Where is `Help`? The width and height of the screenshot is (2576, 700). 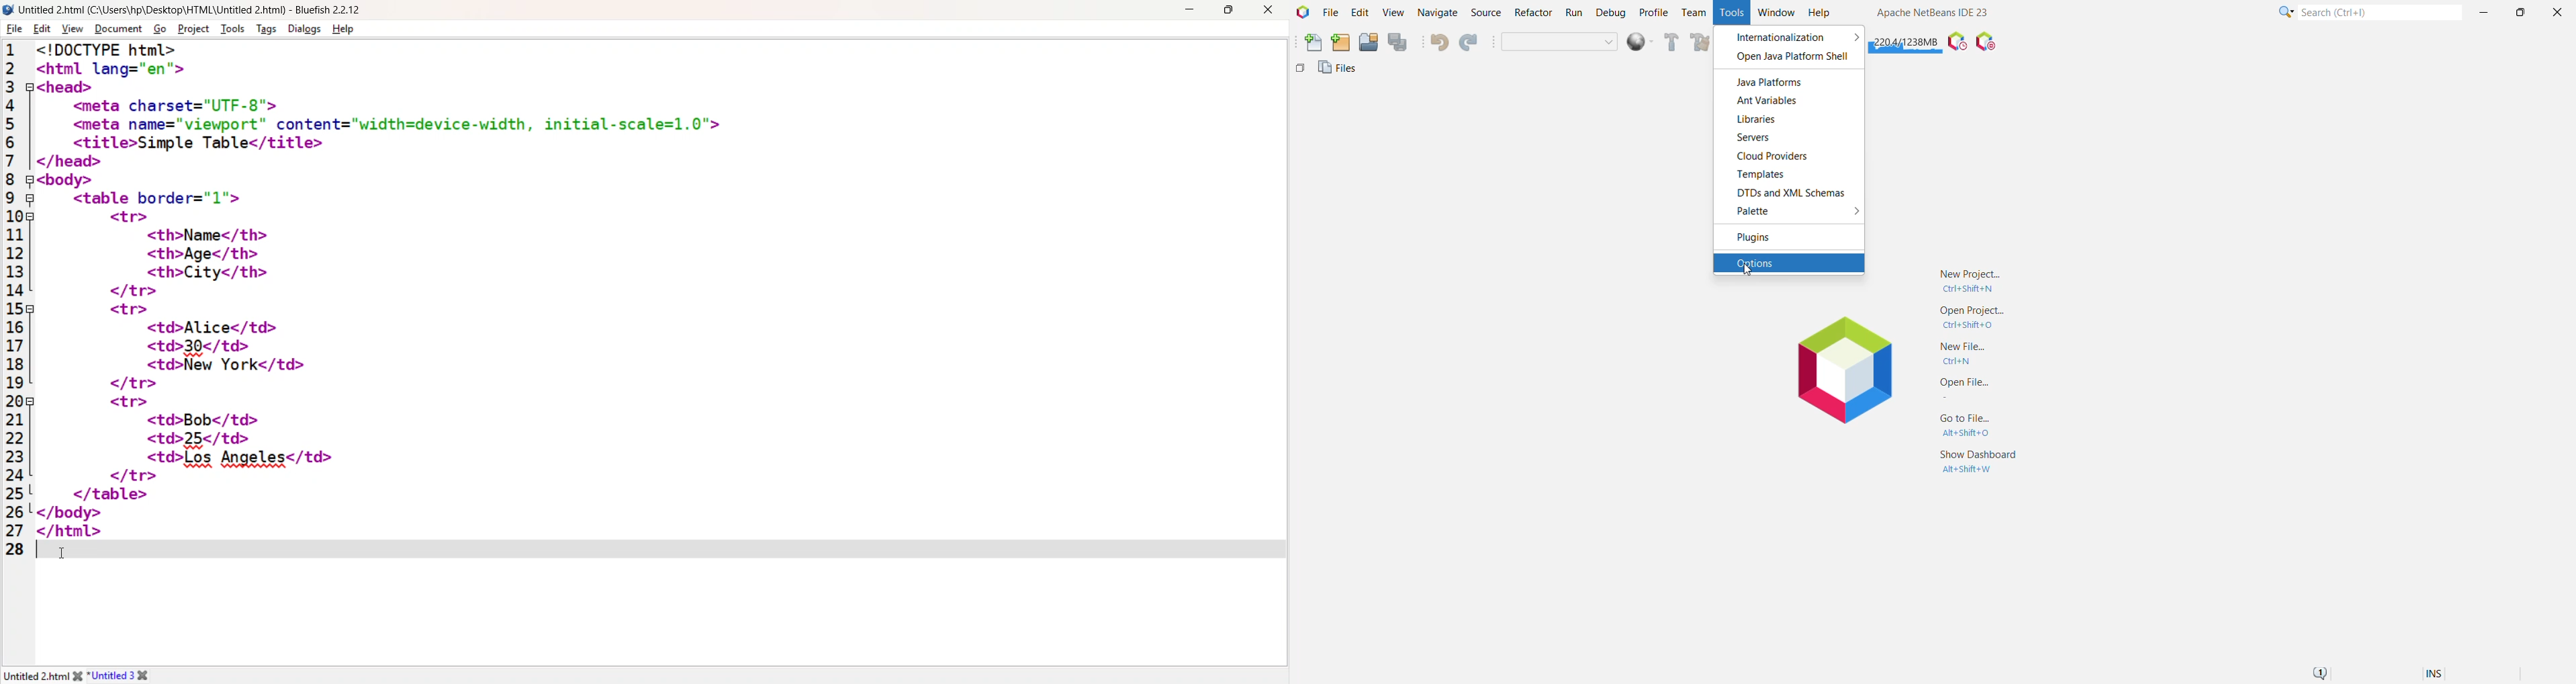 Help is located at coordinates (1826, 14).